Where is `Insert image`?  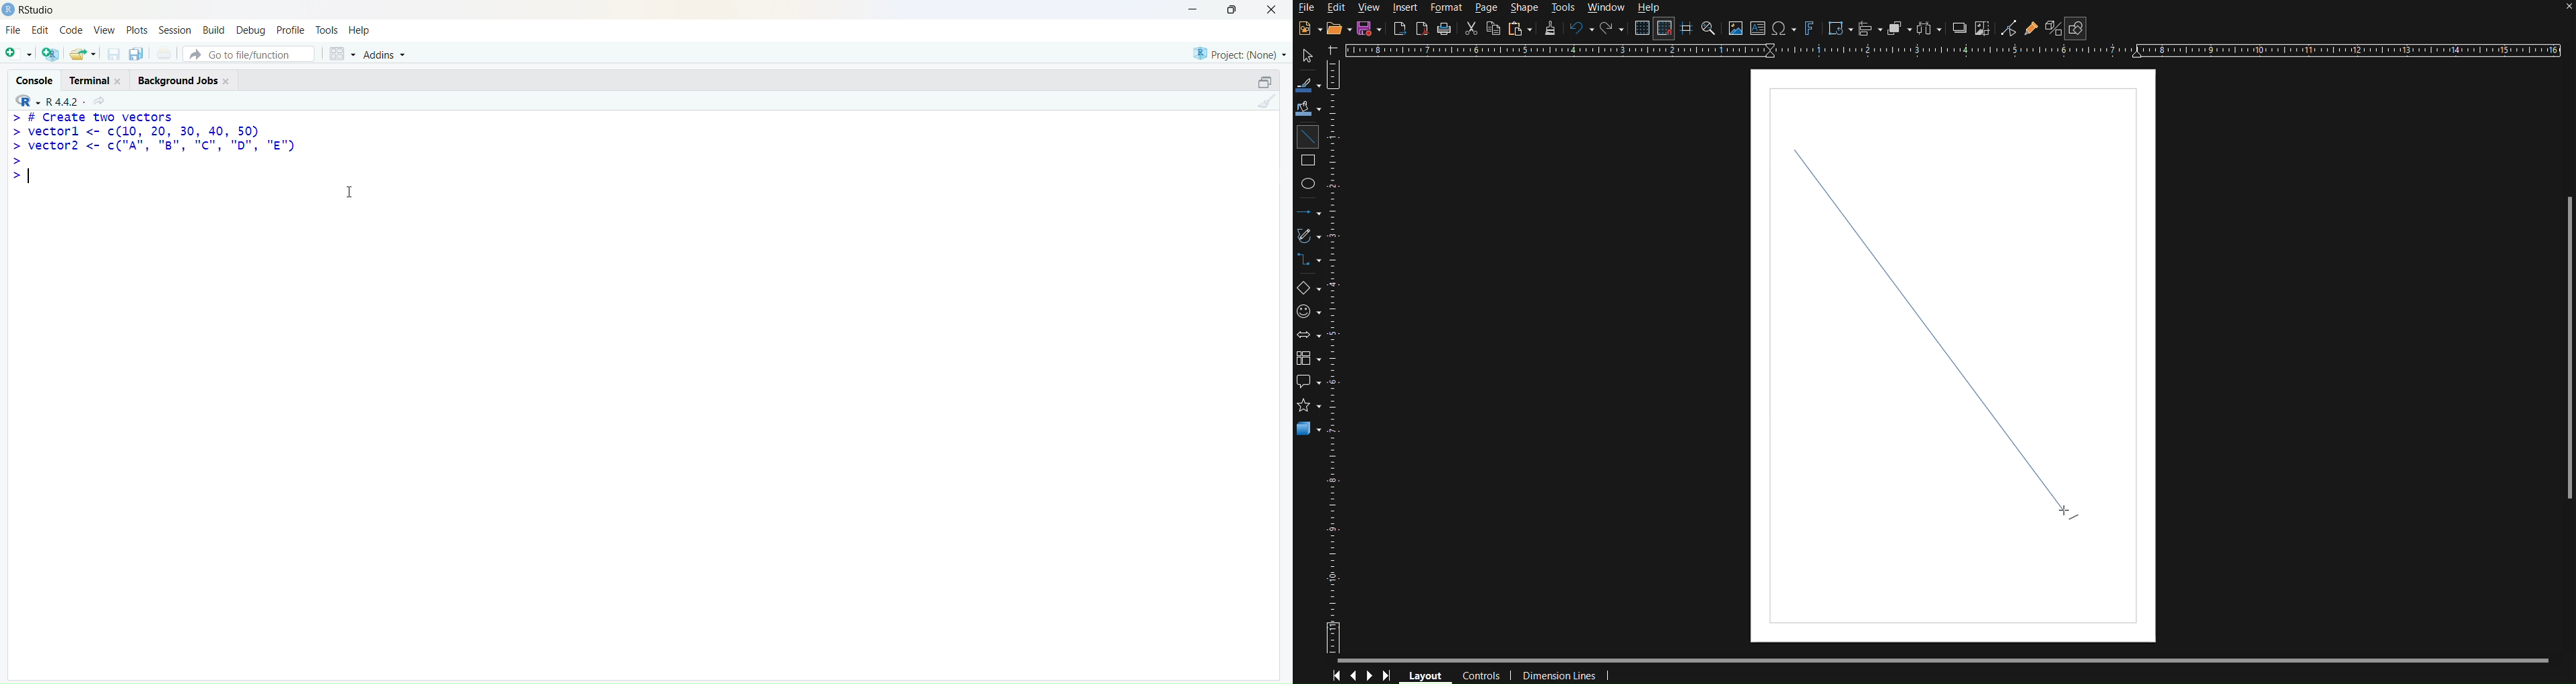 Insert image is located at coordinates (1734, 29).